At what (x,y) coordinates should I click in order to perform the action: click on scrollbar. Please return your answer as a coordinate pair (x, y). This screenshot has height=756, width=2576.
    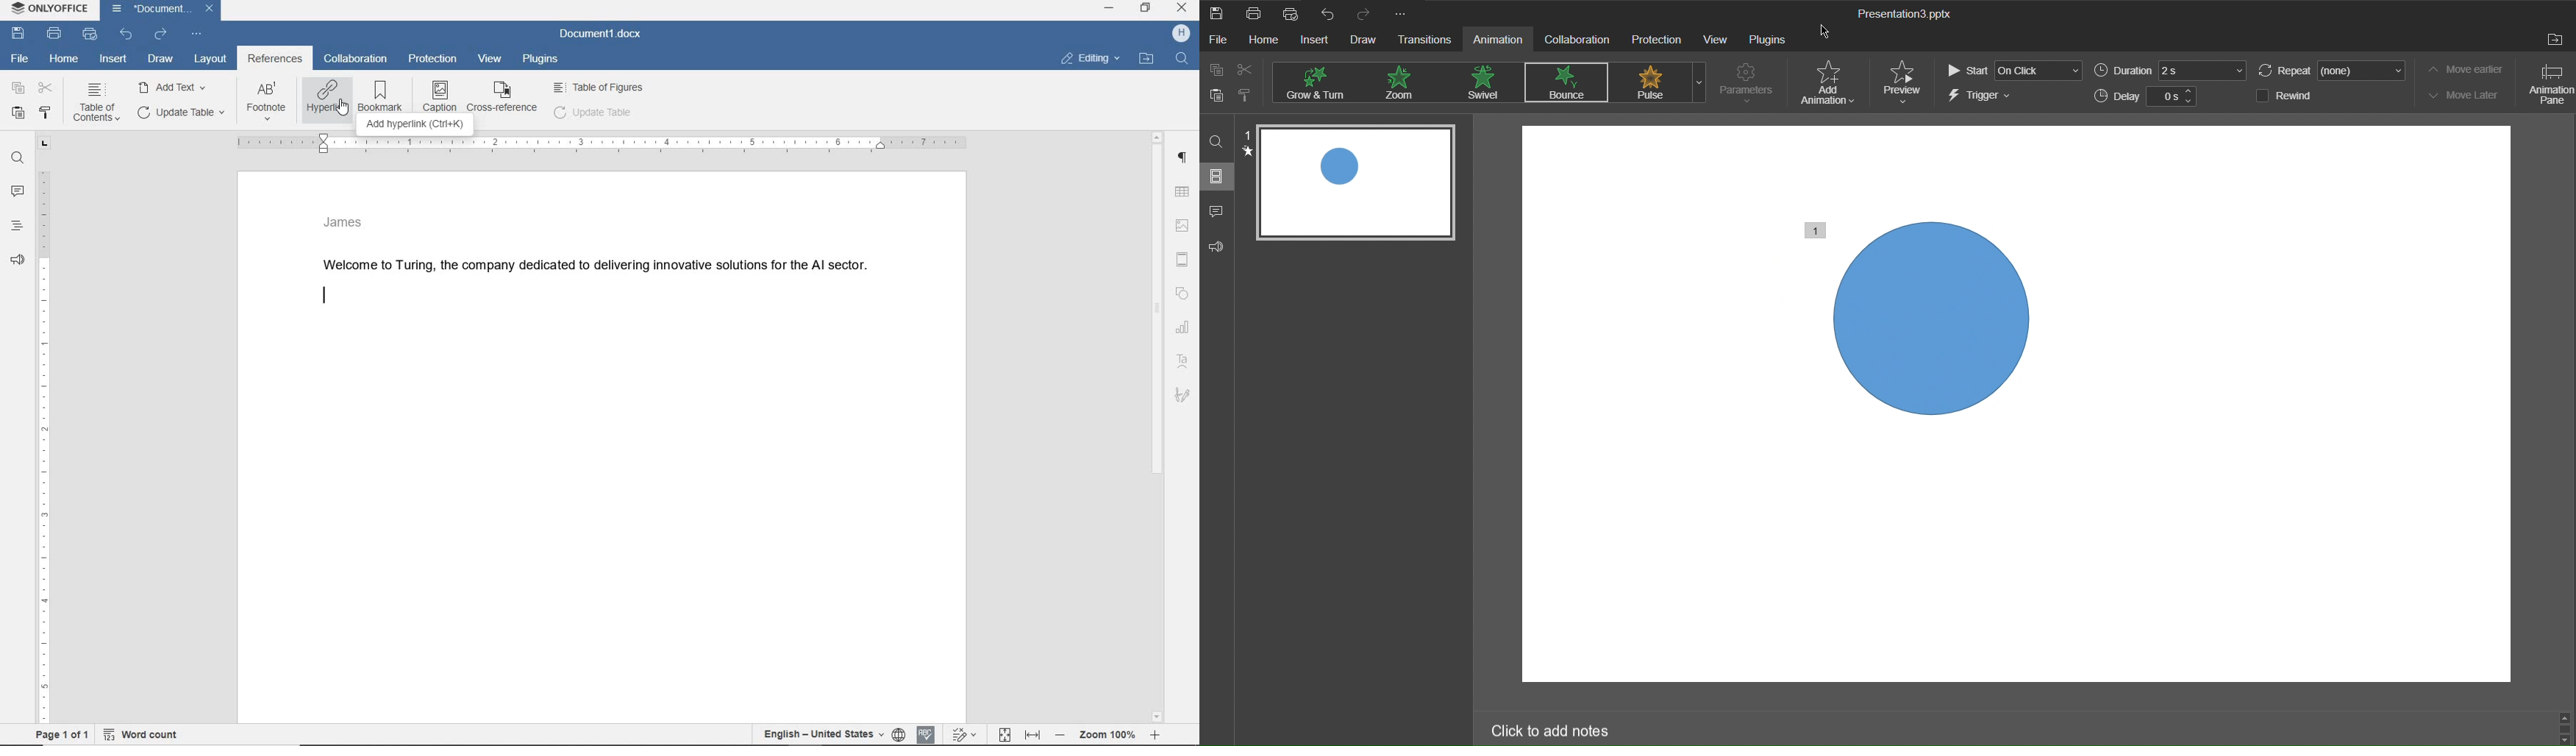
    Looking at the image, I should click on (1158, 425).